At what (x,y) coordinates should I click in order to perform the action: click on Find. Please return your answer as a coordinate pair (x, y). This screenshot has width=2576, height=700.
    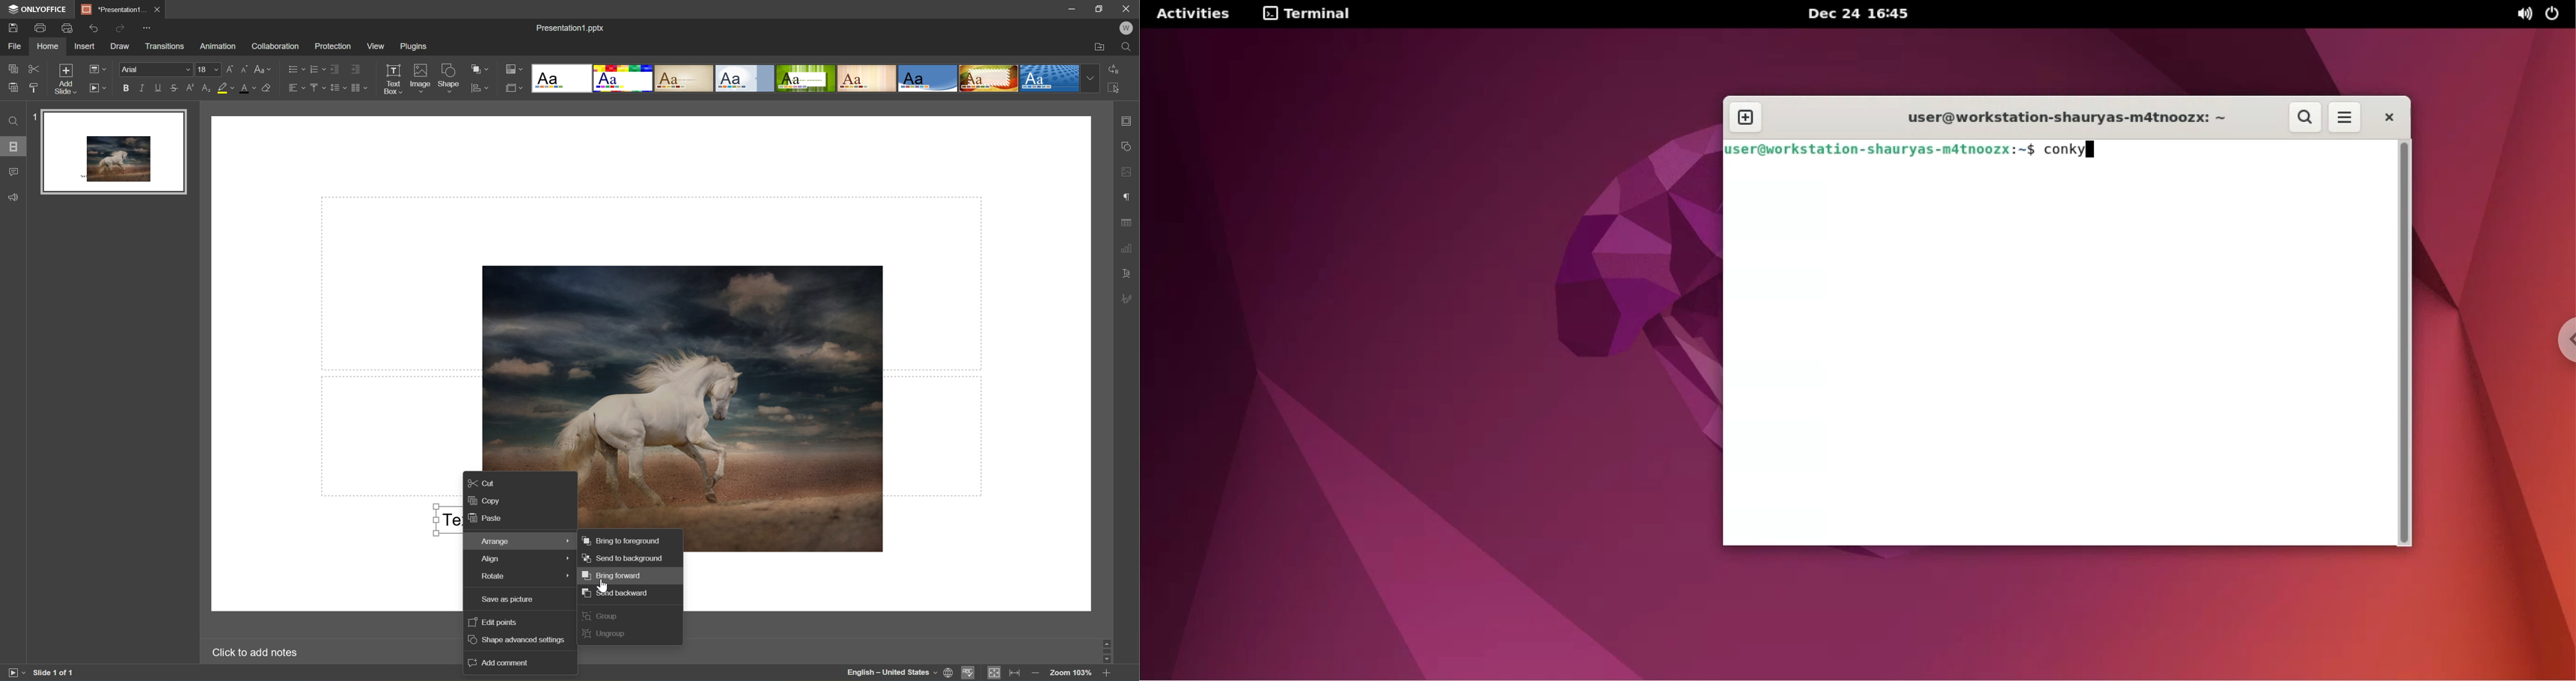
    Looking at the image, I should click on (1128, 47).